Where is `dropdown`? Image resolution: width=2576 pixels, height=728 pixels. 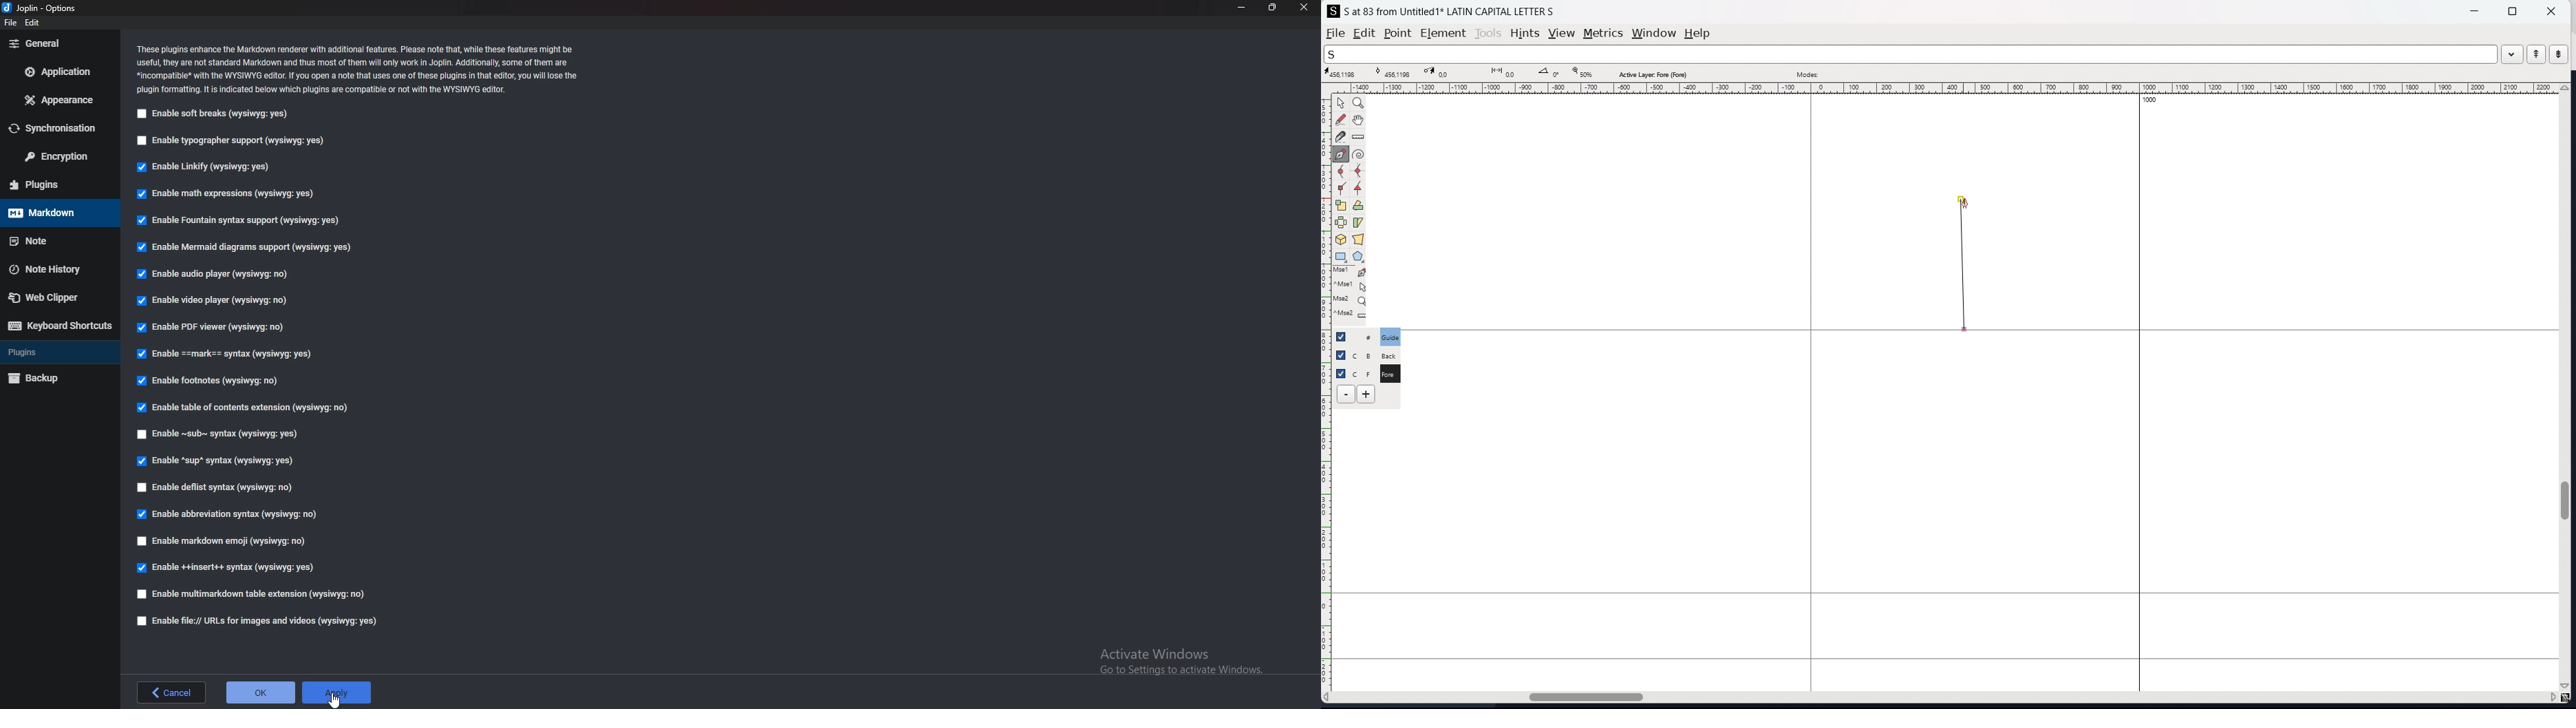
dropdown is located at coordinates (2513, 53).